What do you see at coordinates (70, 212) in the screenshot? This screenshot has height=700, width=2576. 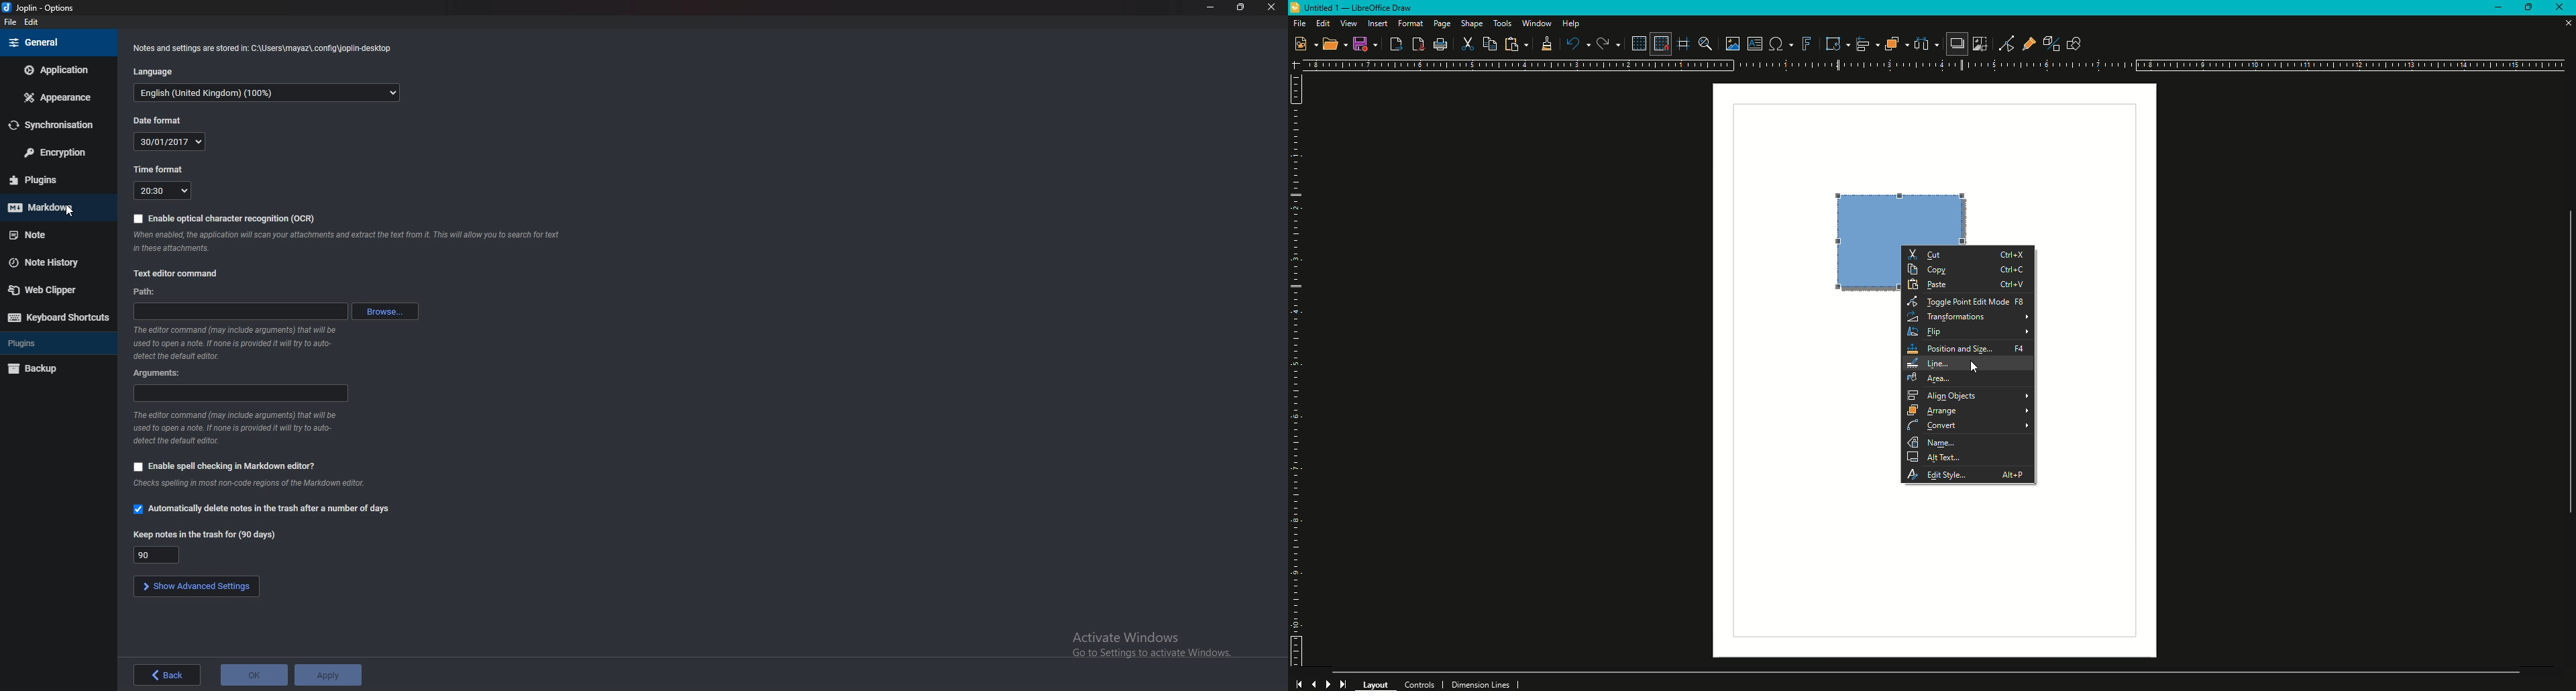 I see `cursor` at bounding box center [70, 212].